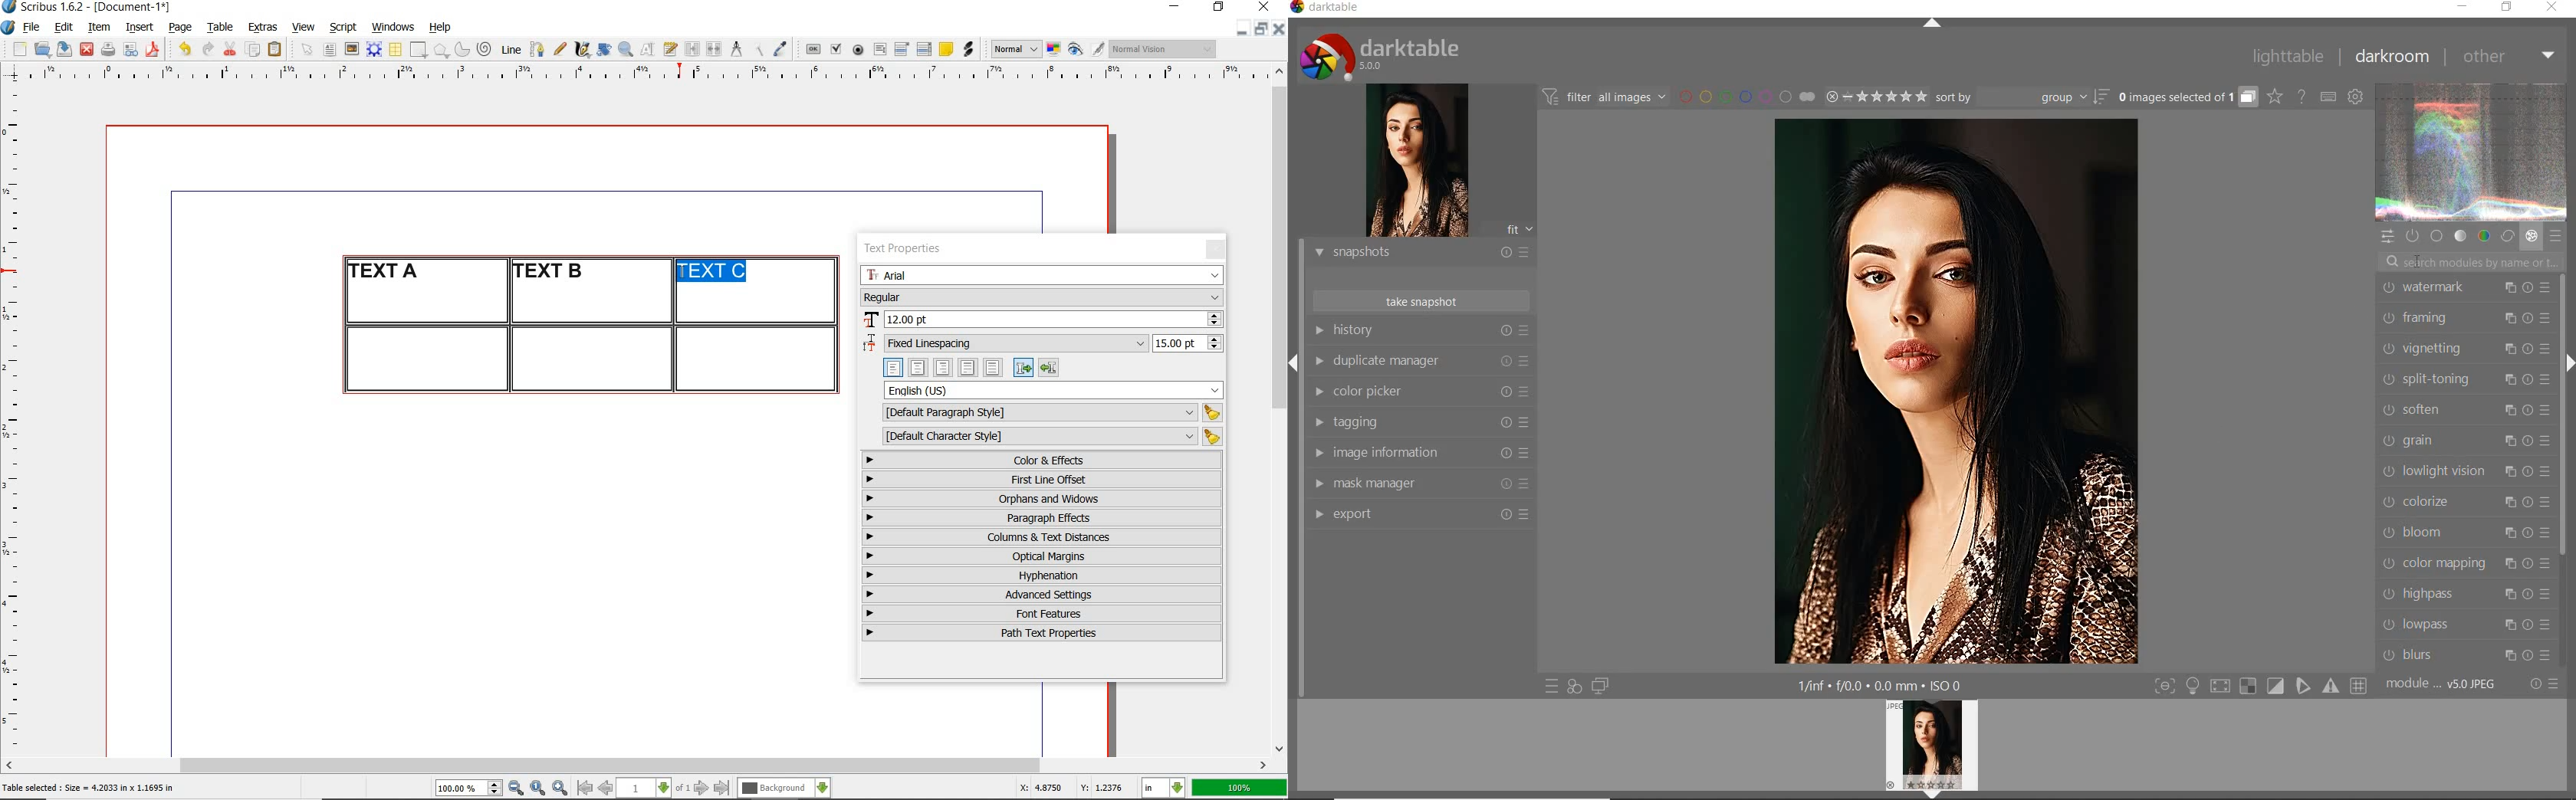 The width and height of the screenshot is (2576, 812). Describe the element at coordinates (536, 49) in the screenshot. I see `Bezier curve` at that location.